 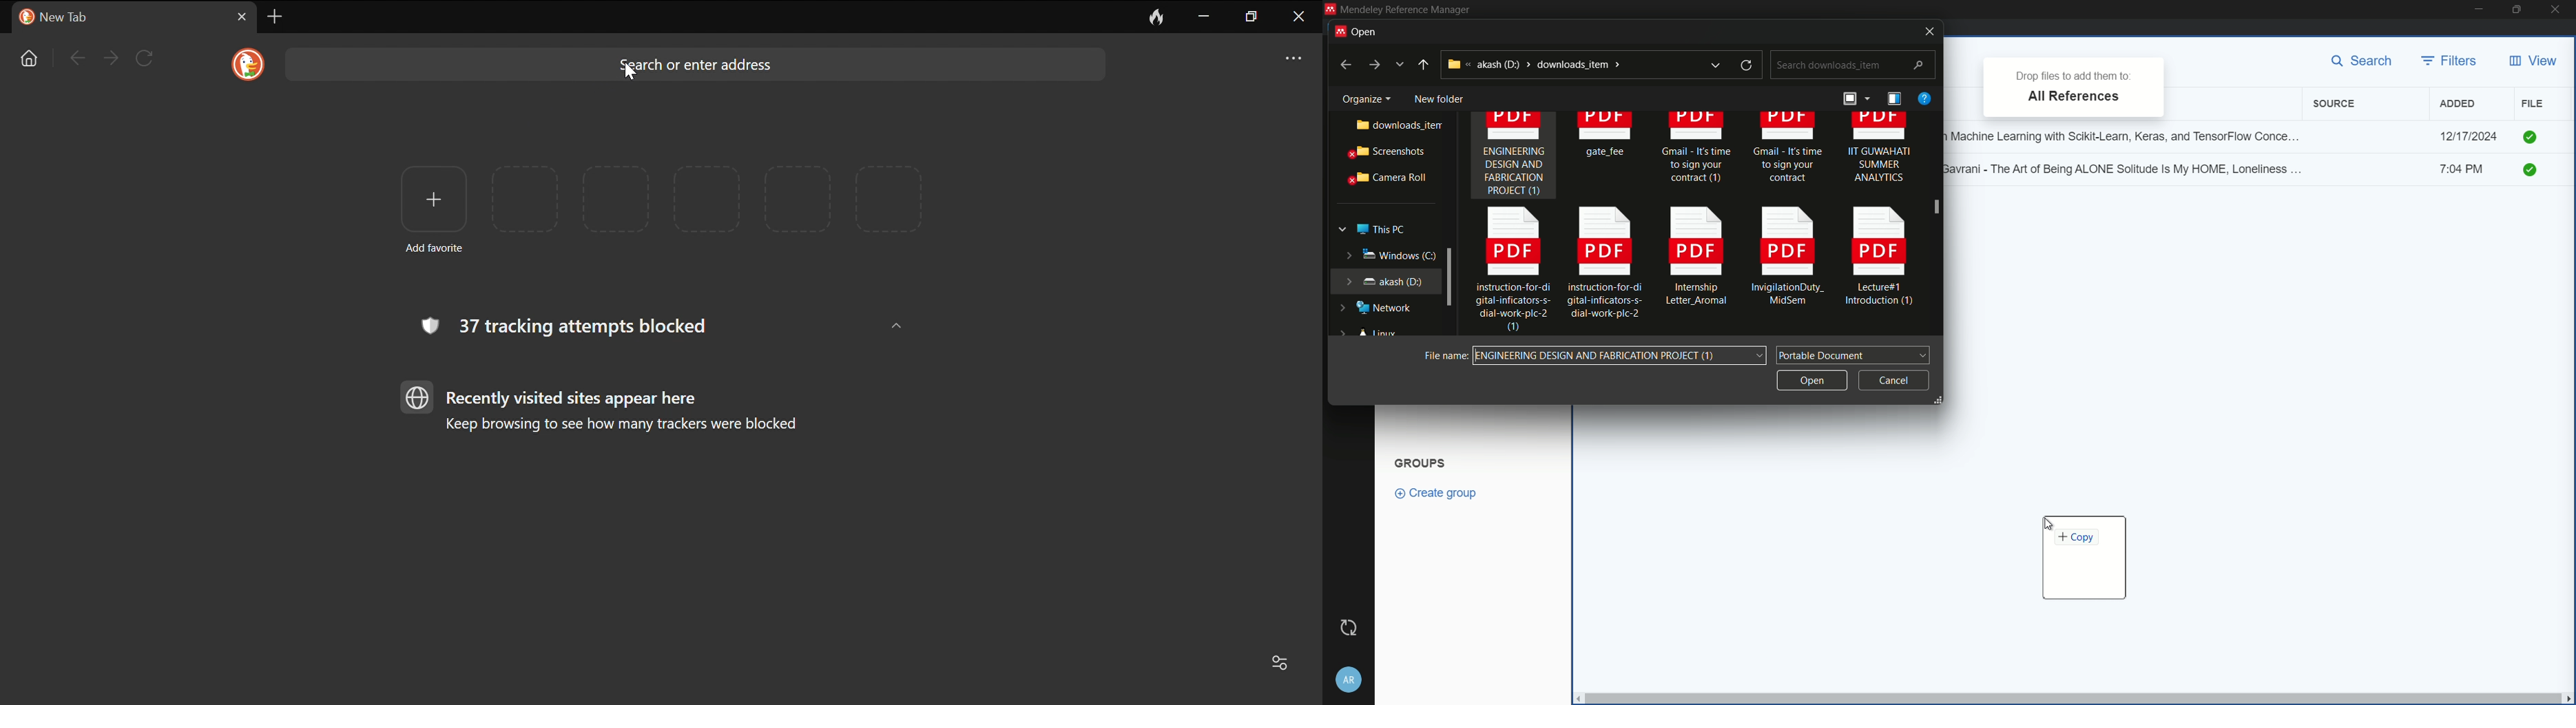 What do you see at coordinates (2337, 104) in the screenshot?
I see `source` at bounding box center [2337, 104].